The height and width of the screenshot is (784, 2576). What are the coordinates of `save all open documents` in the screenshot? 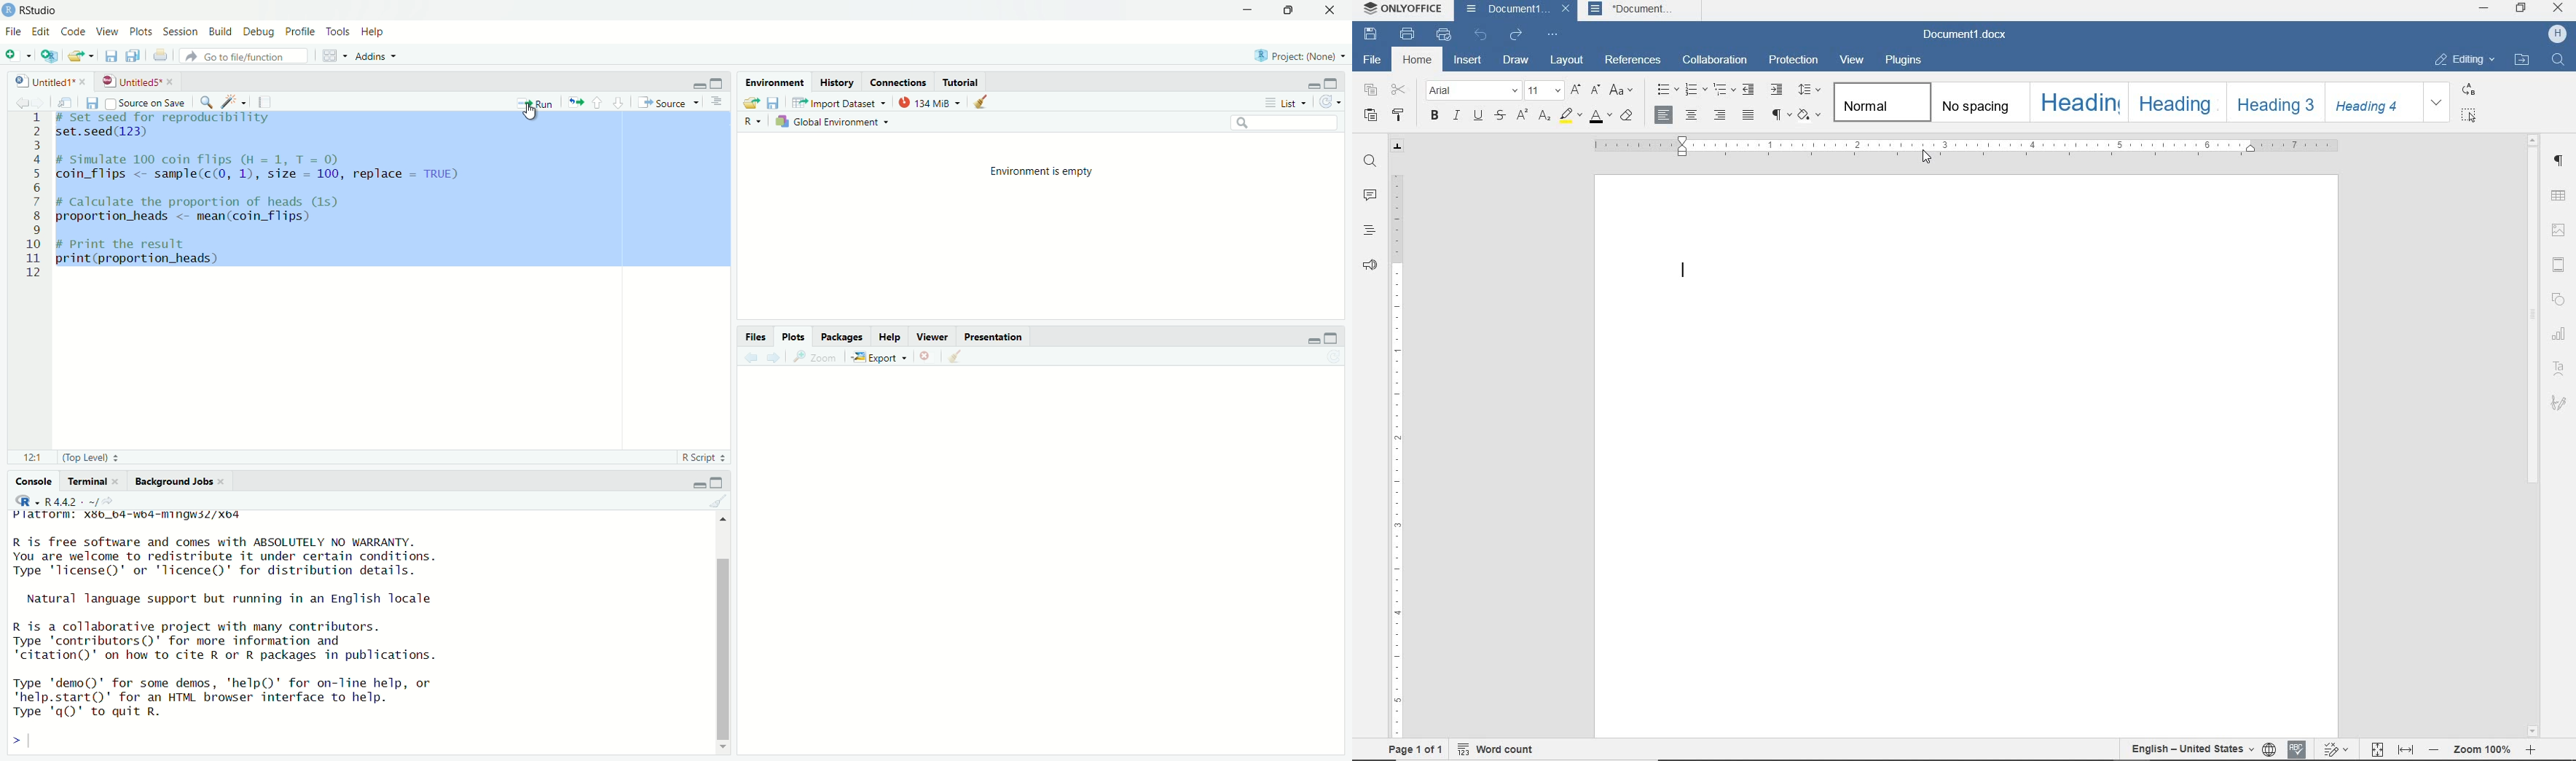 It's located at (135, 56).